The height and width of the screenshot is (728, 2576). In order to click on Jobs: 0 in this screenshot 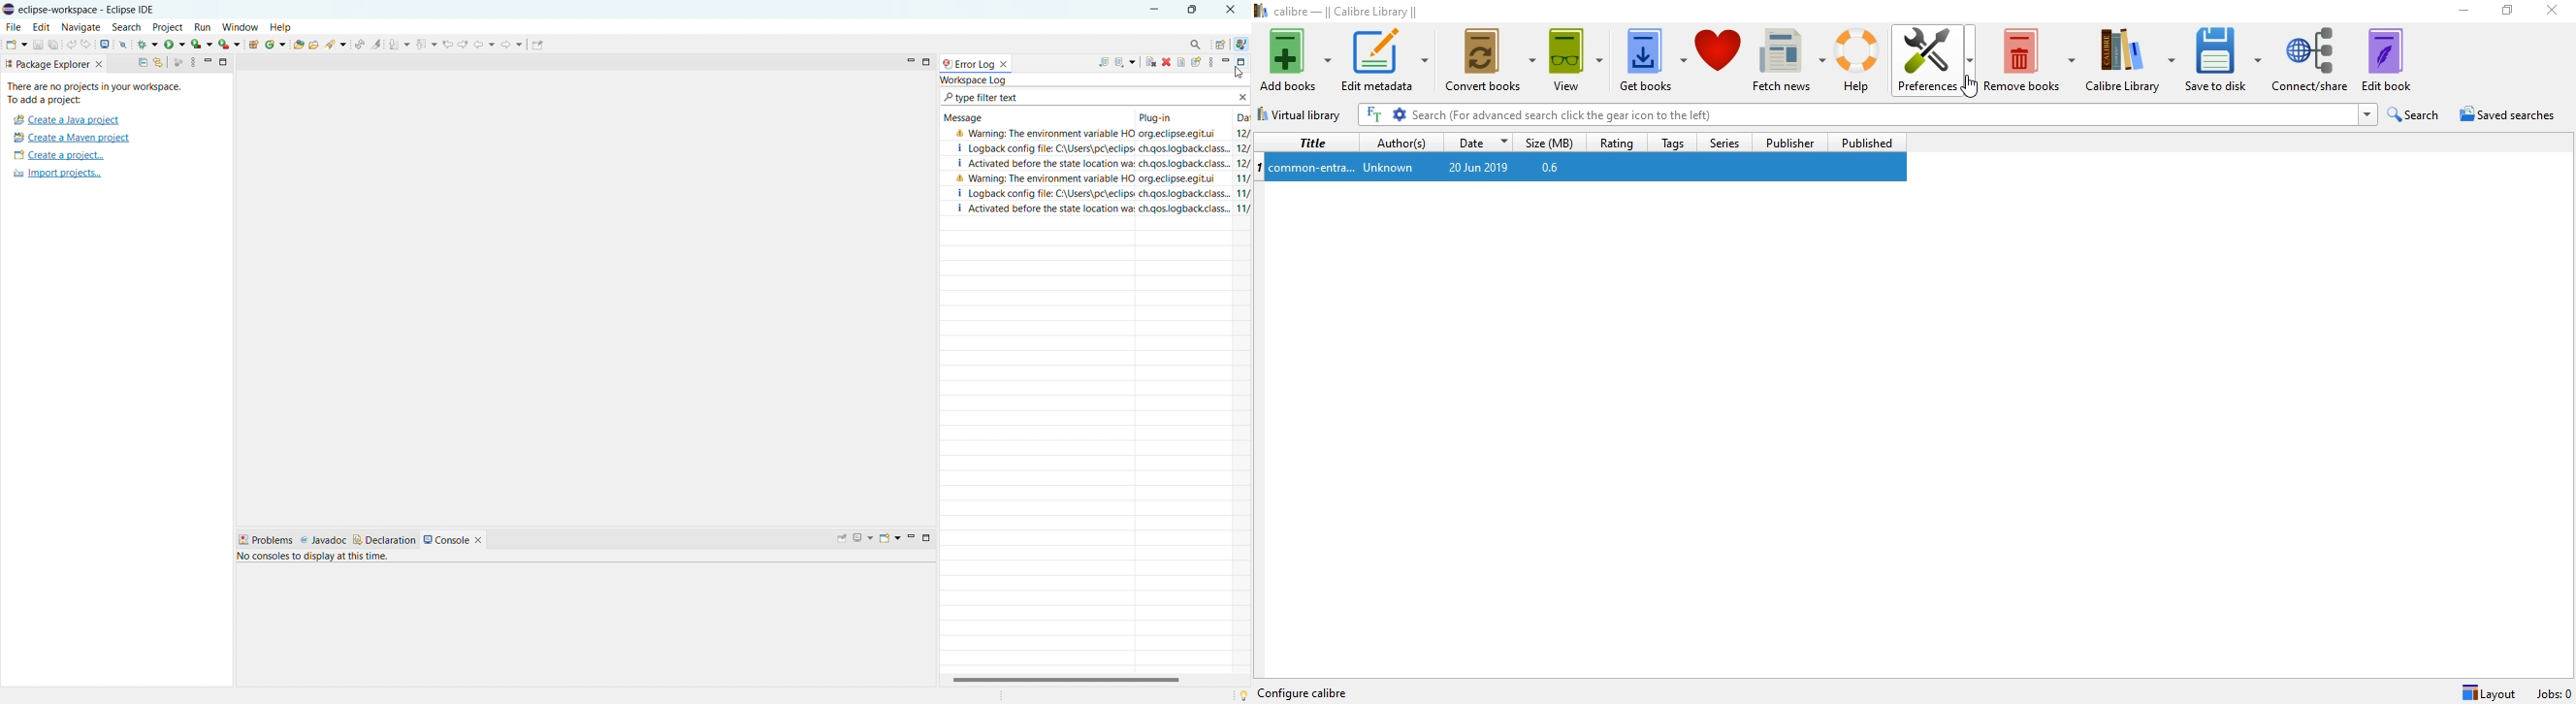, I will do `click(2552, 693)`.